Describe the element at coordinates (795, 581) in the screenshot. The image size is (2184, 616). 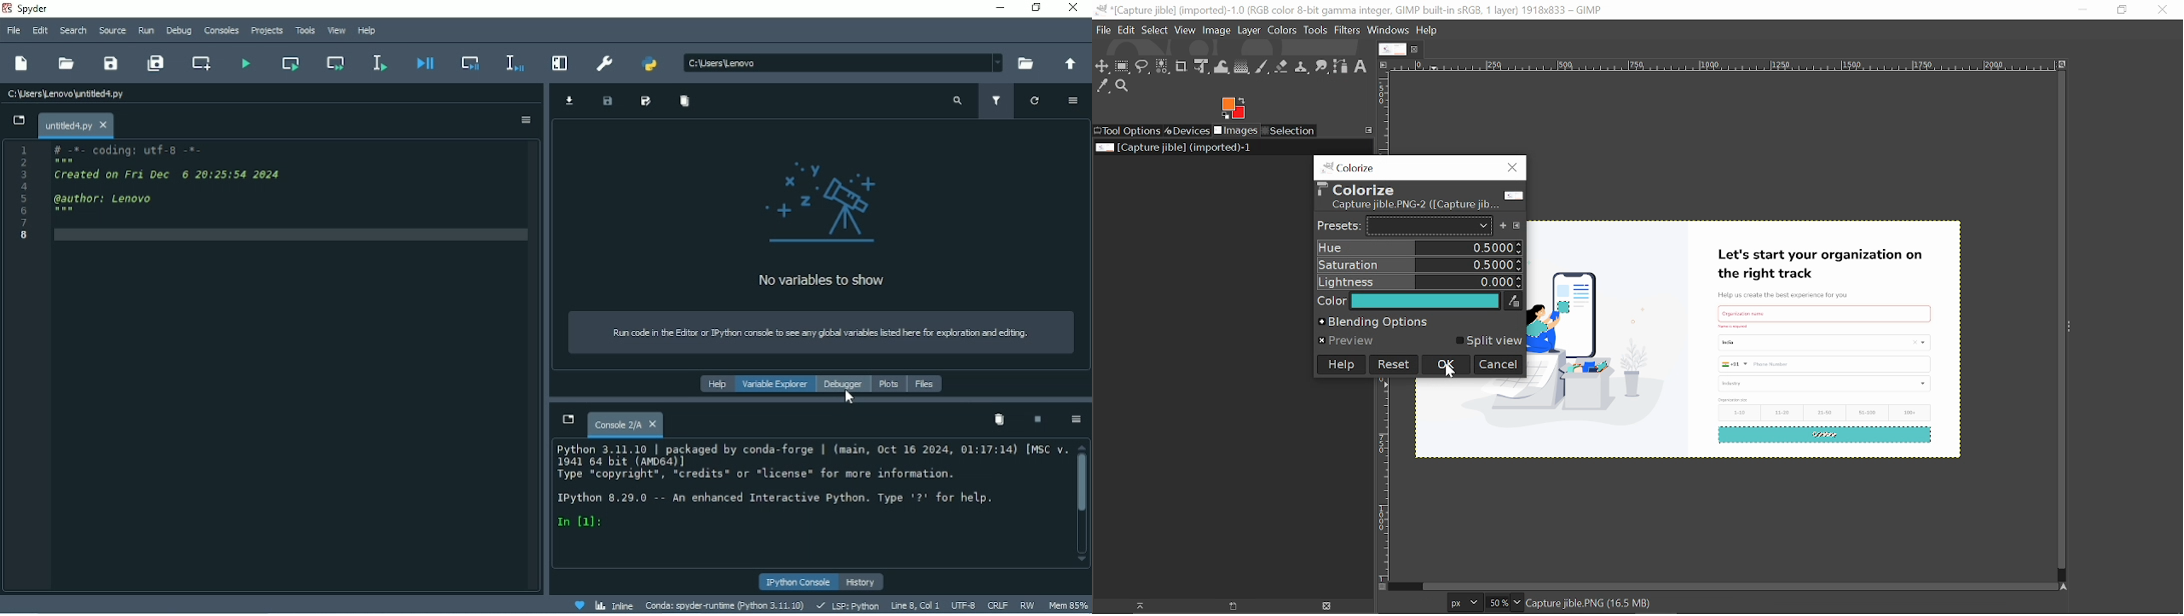
I see `IPython console` at that location.